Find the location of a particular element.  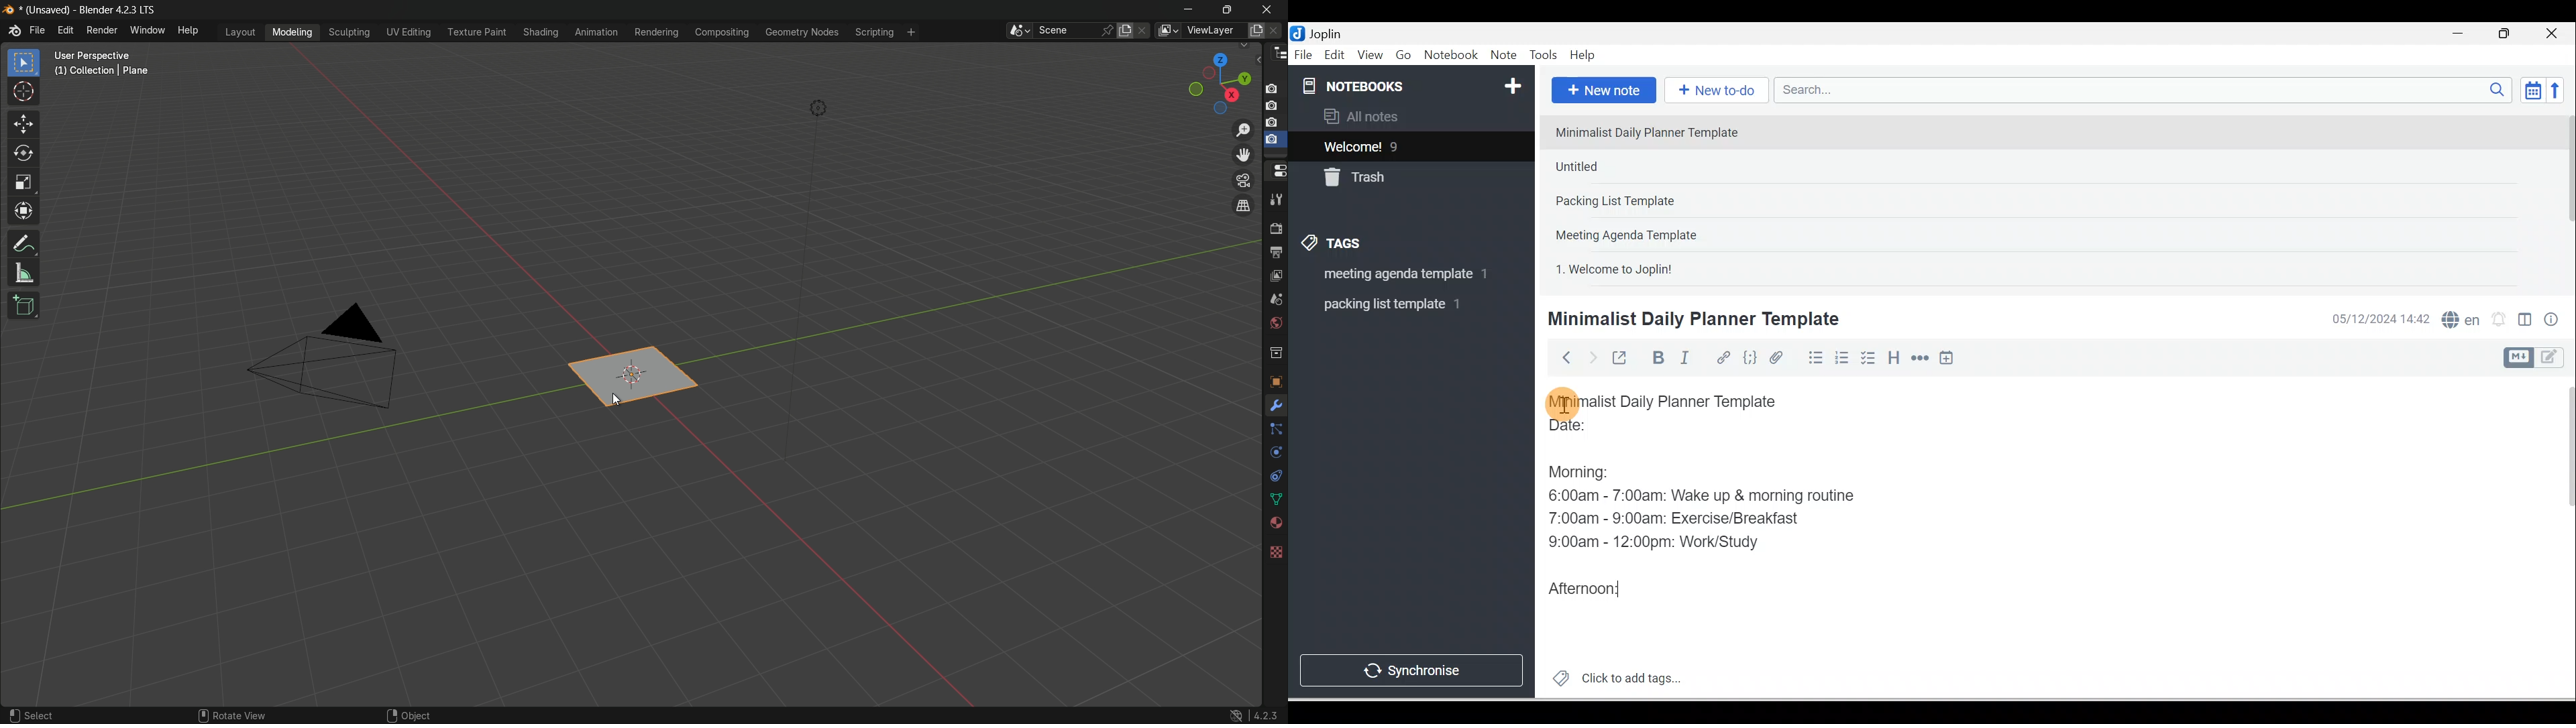

switch the current view is located at coordinates (1245, 205).